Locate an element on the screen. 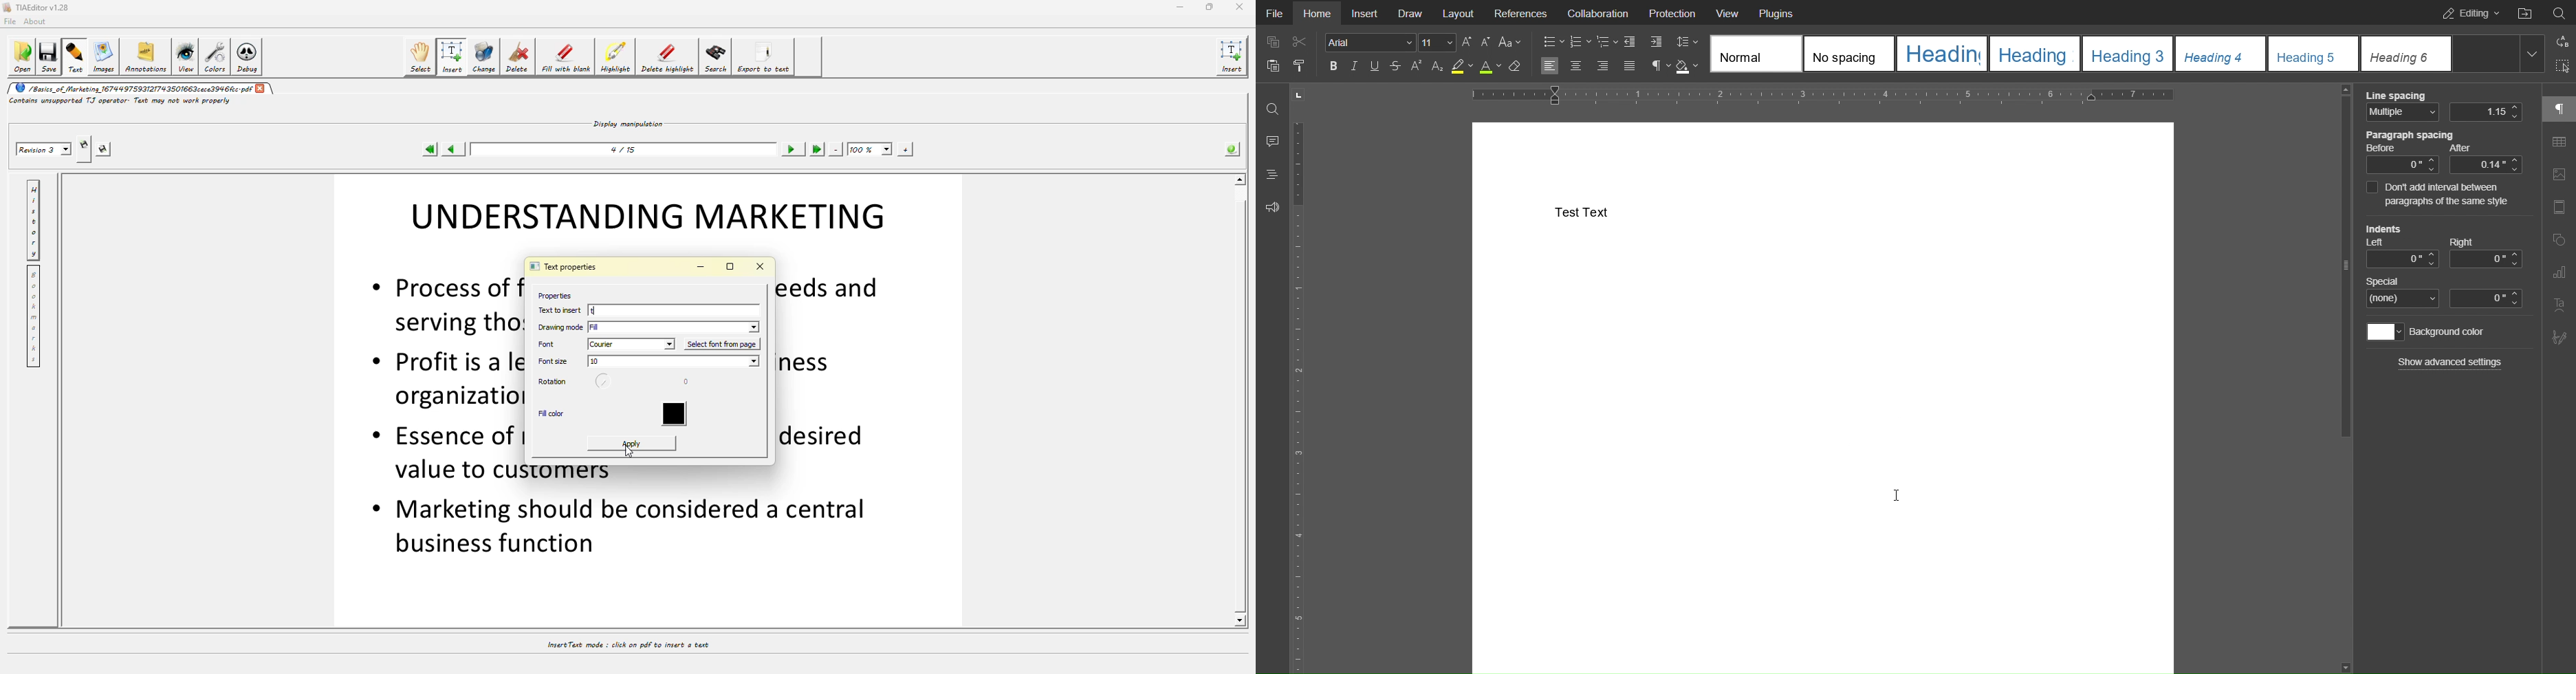 This screenshot has height=700, width=2576. Font Settings is located at coordinates (1390, 42).